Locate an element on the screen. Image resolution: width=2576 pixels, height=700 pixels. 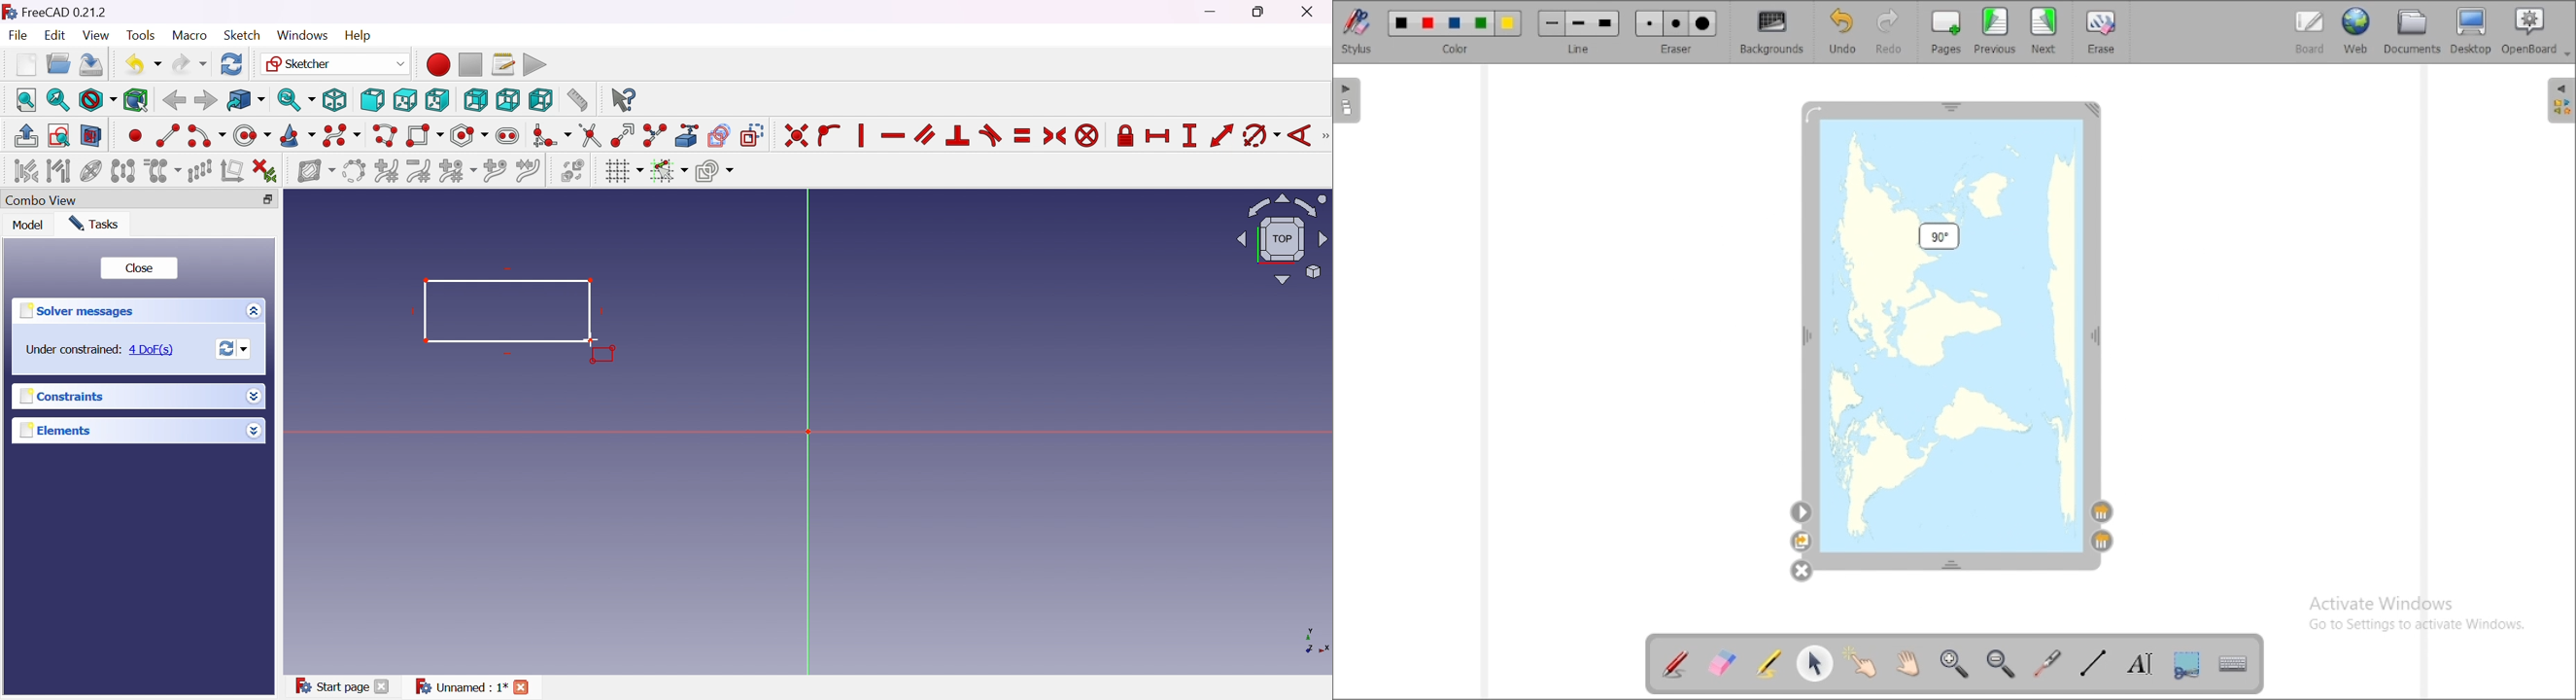
Insert knot is located at coordinates (494, 170).